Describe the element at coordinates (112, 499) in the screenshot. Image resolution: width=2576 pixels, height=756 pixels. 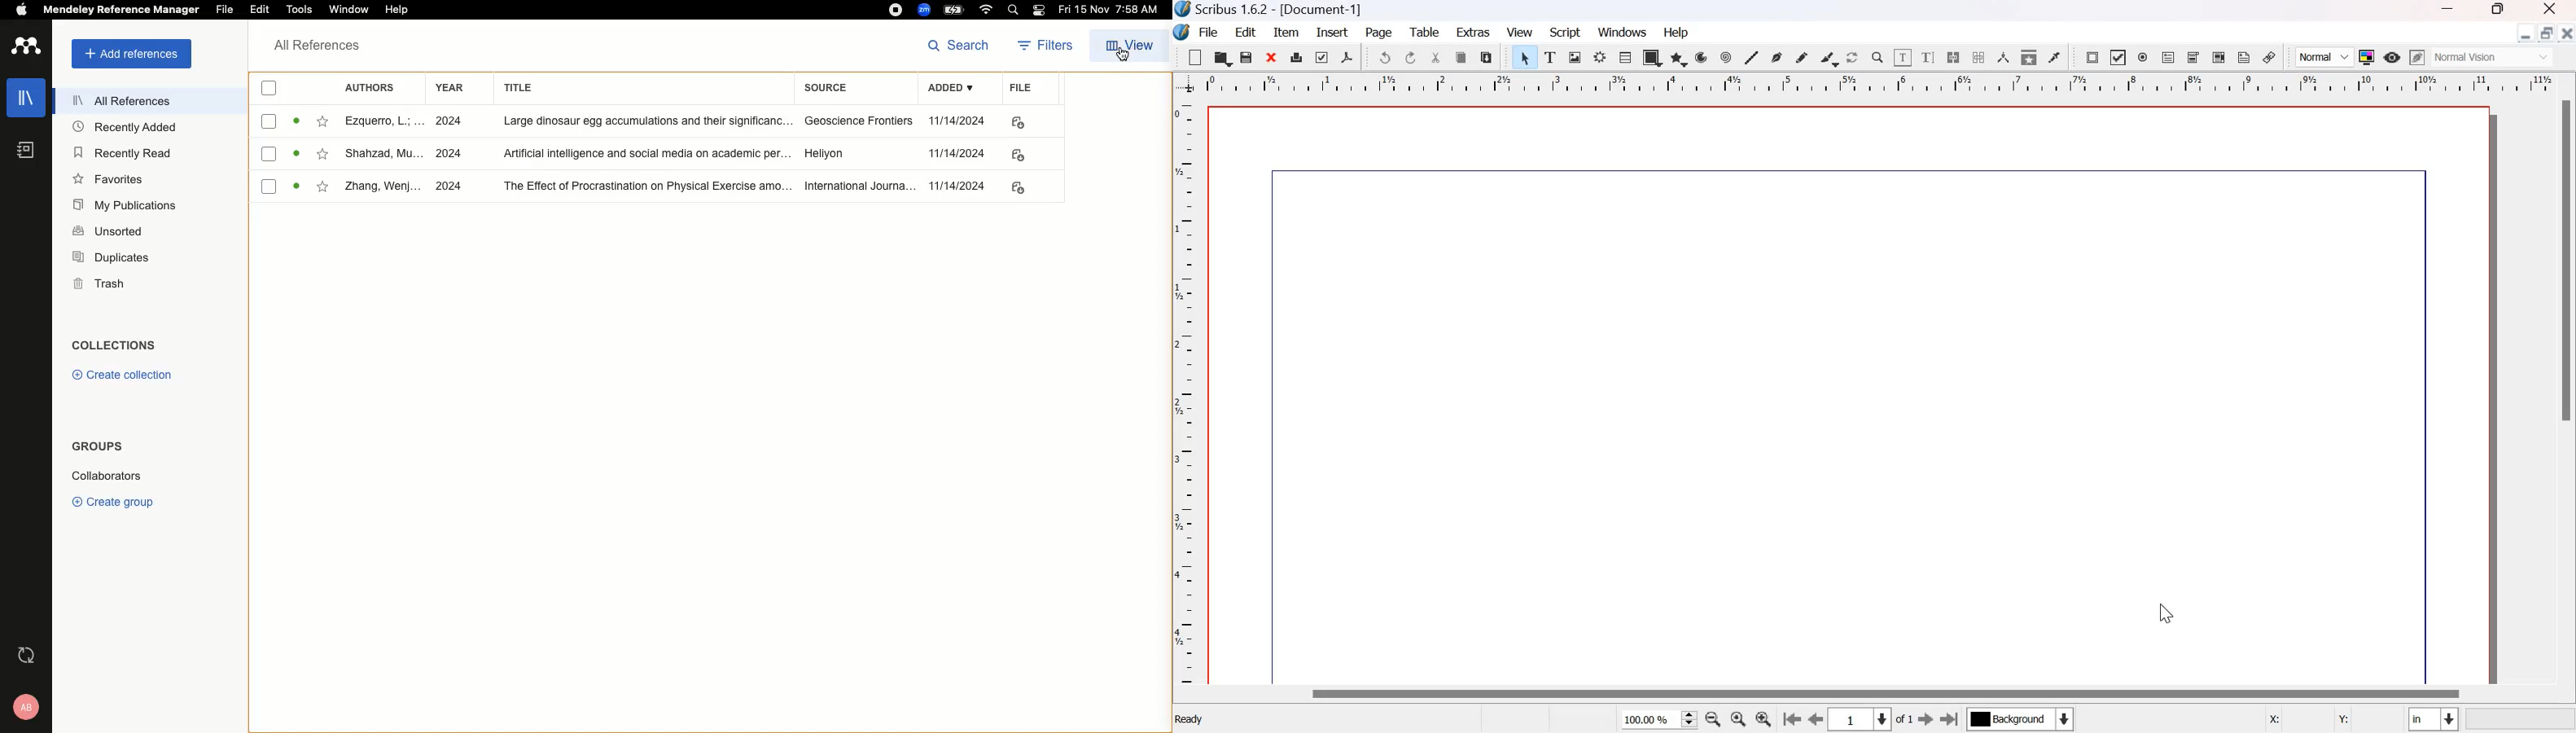
I see `Create group` at that location.